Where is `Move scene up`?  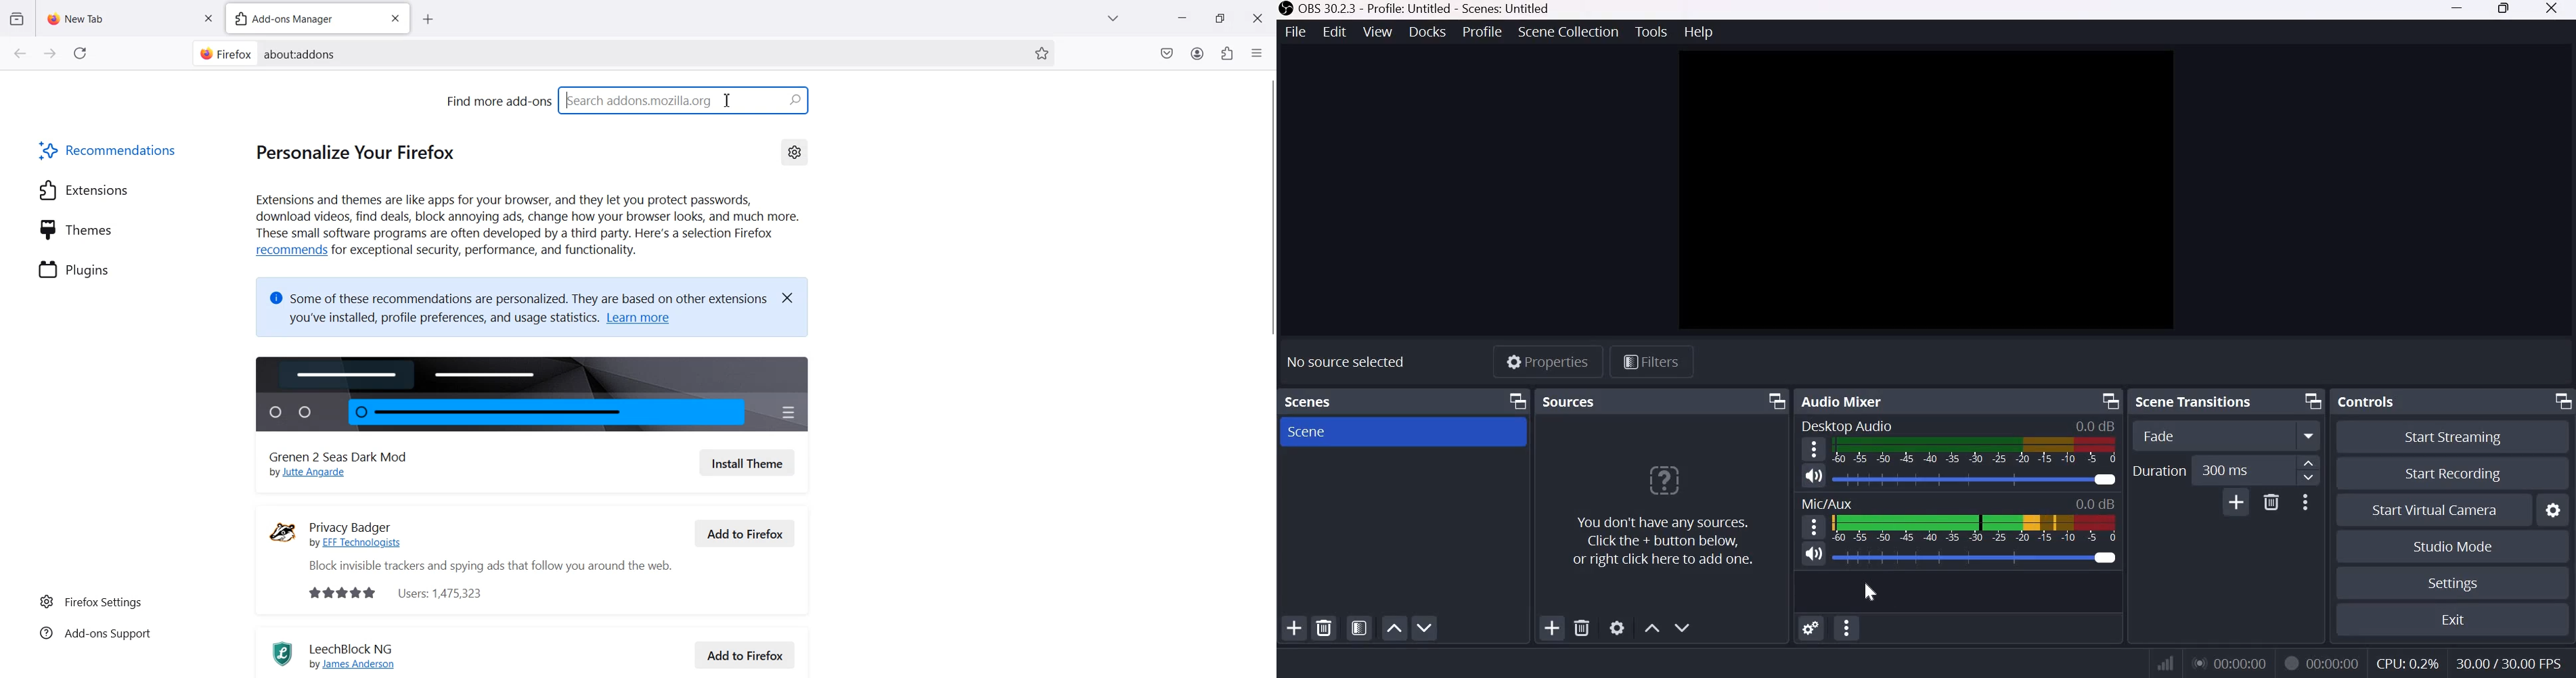
Move scene up is located at coordinates (1395, 628).